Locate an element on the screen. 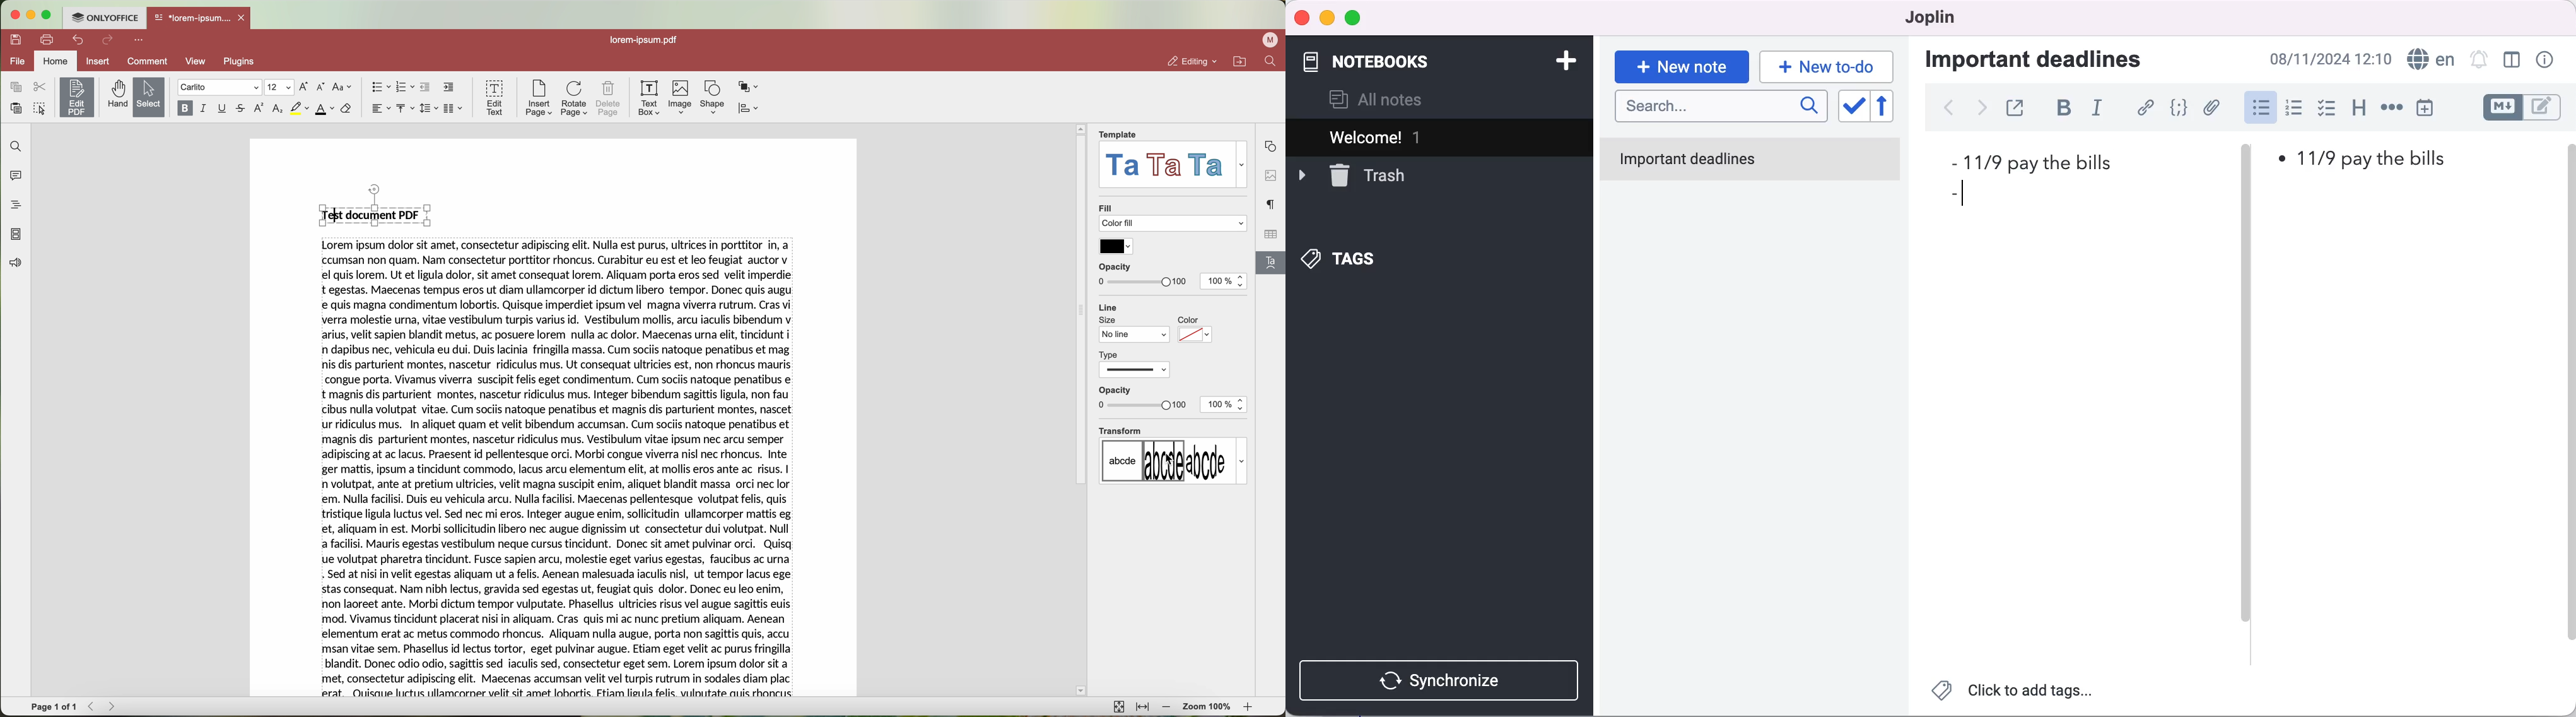 Image resolution: width=2576 pixels, height=728 pixels. notebooks is located at coordinates (1384, 59).